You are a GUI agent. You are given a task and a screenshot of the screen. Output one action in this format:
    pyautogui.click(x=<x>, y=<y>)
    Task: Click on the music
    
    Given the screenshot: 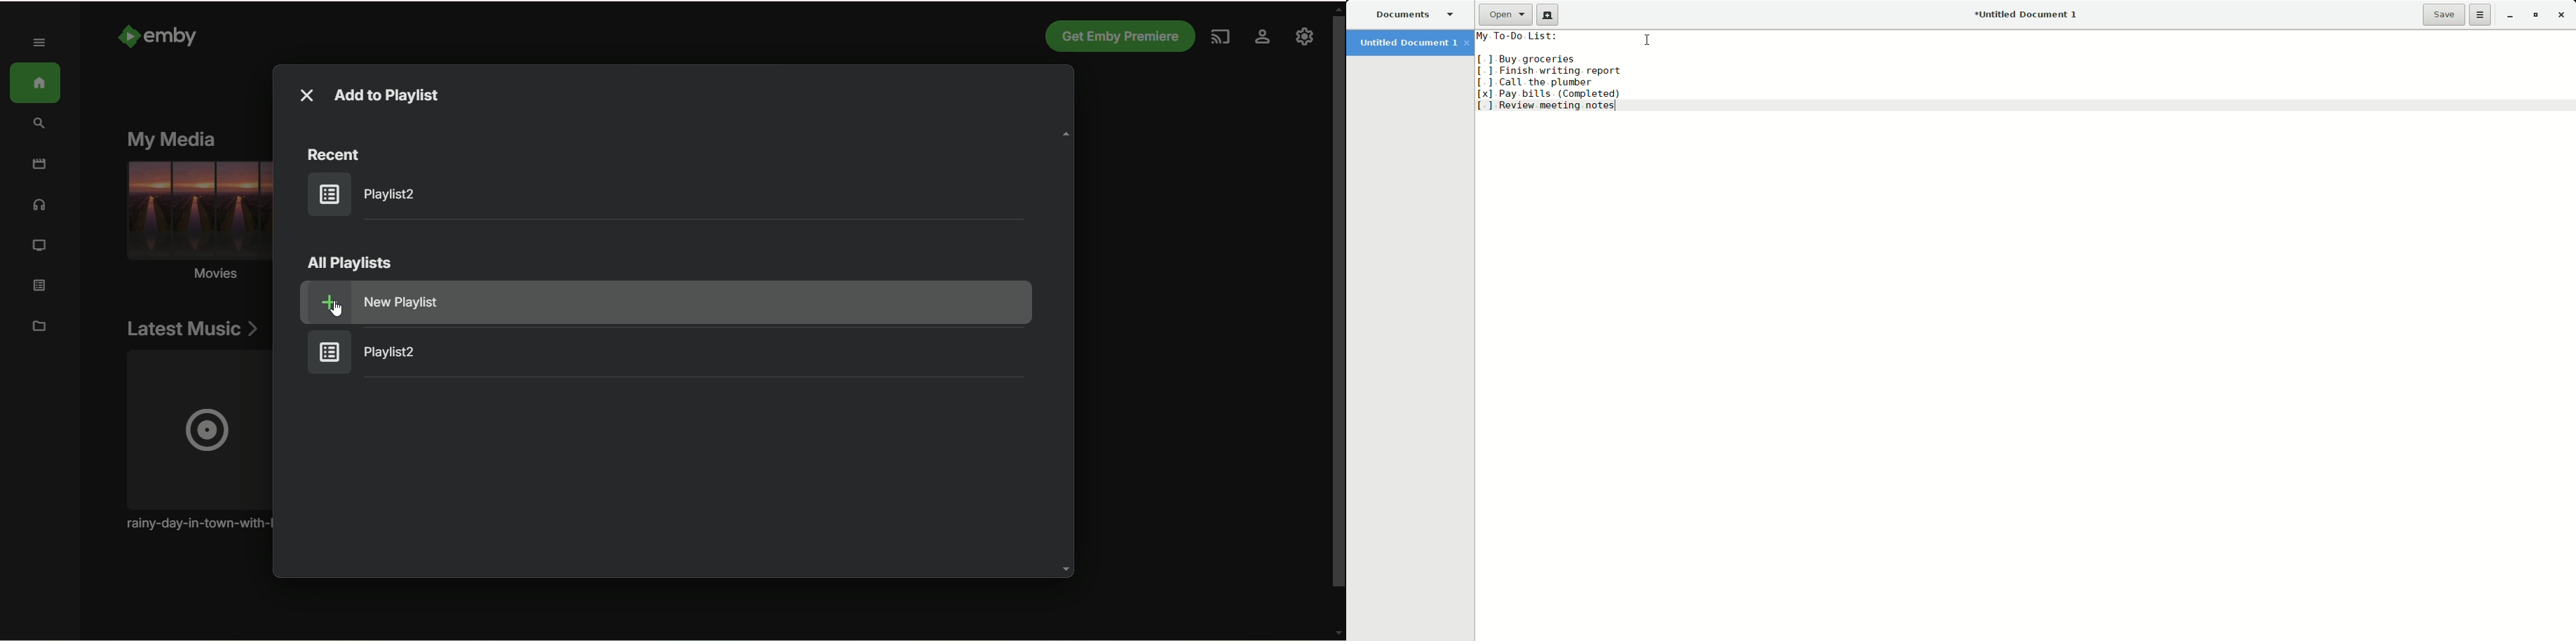 What is the action you would take?
    pyautogui.click(x=40, y=208)
    